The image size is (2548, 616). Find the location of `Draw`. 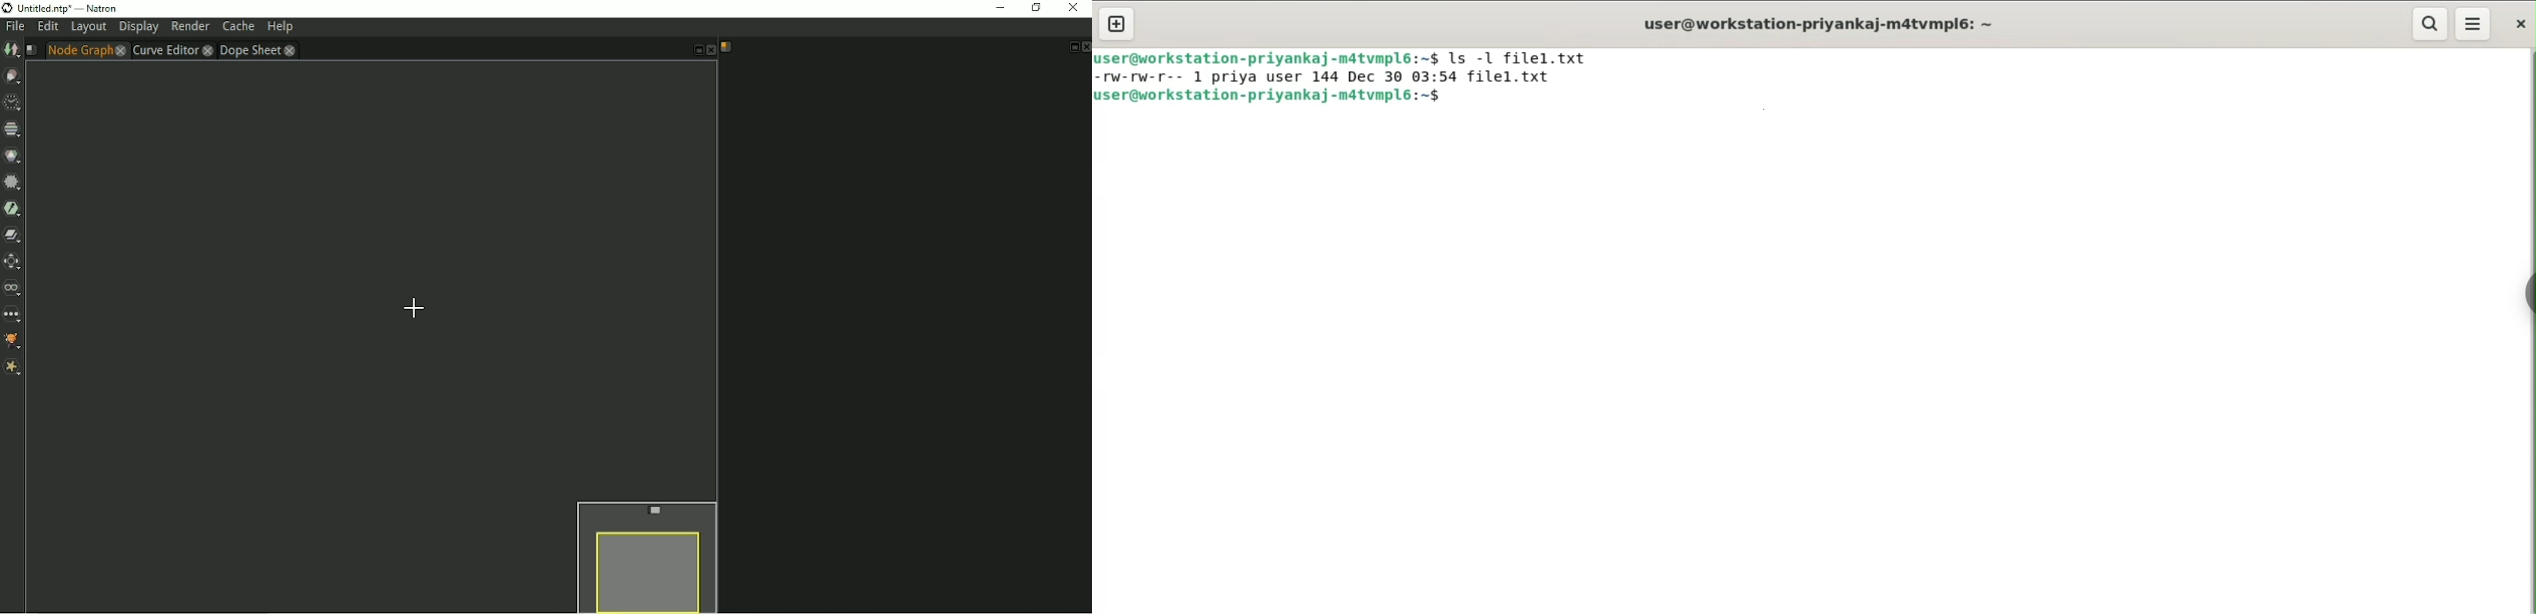

Draw is located at coordinates (13, 76).